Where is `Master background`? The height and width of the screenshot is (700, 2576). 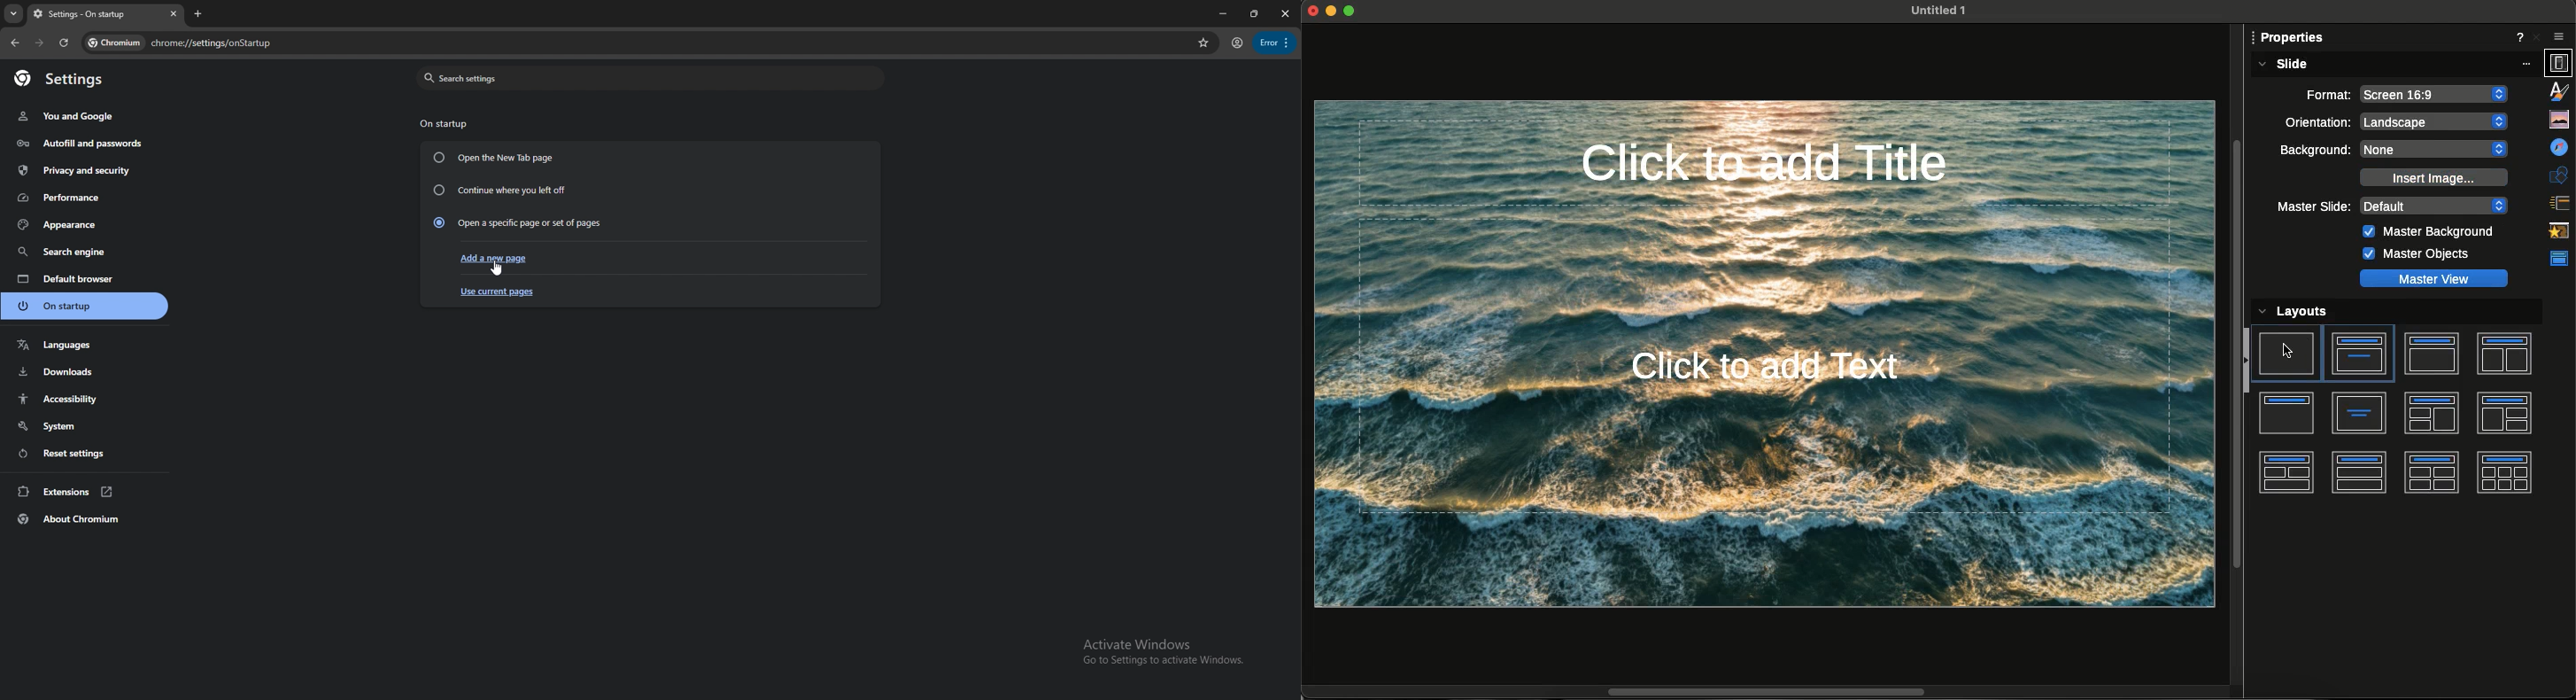
Master background is located at coordinates (2431, 233).